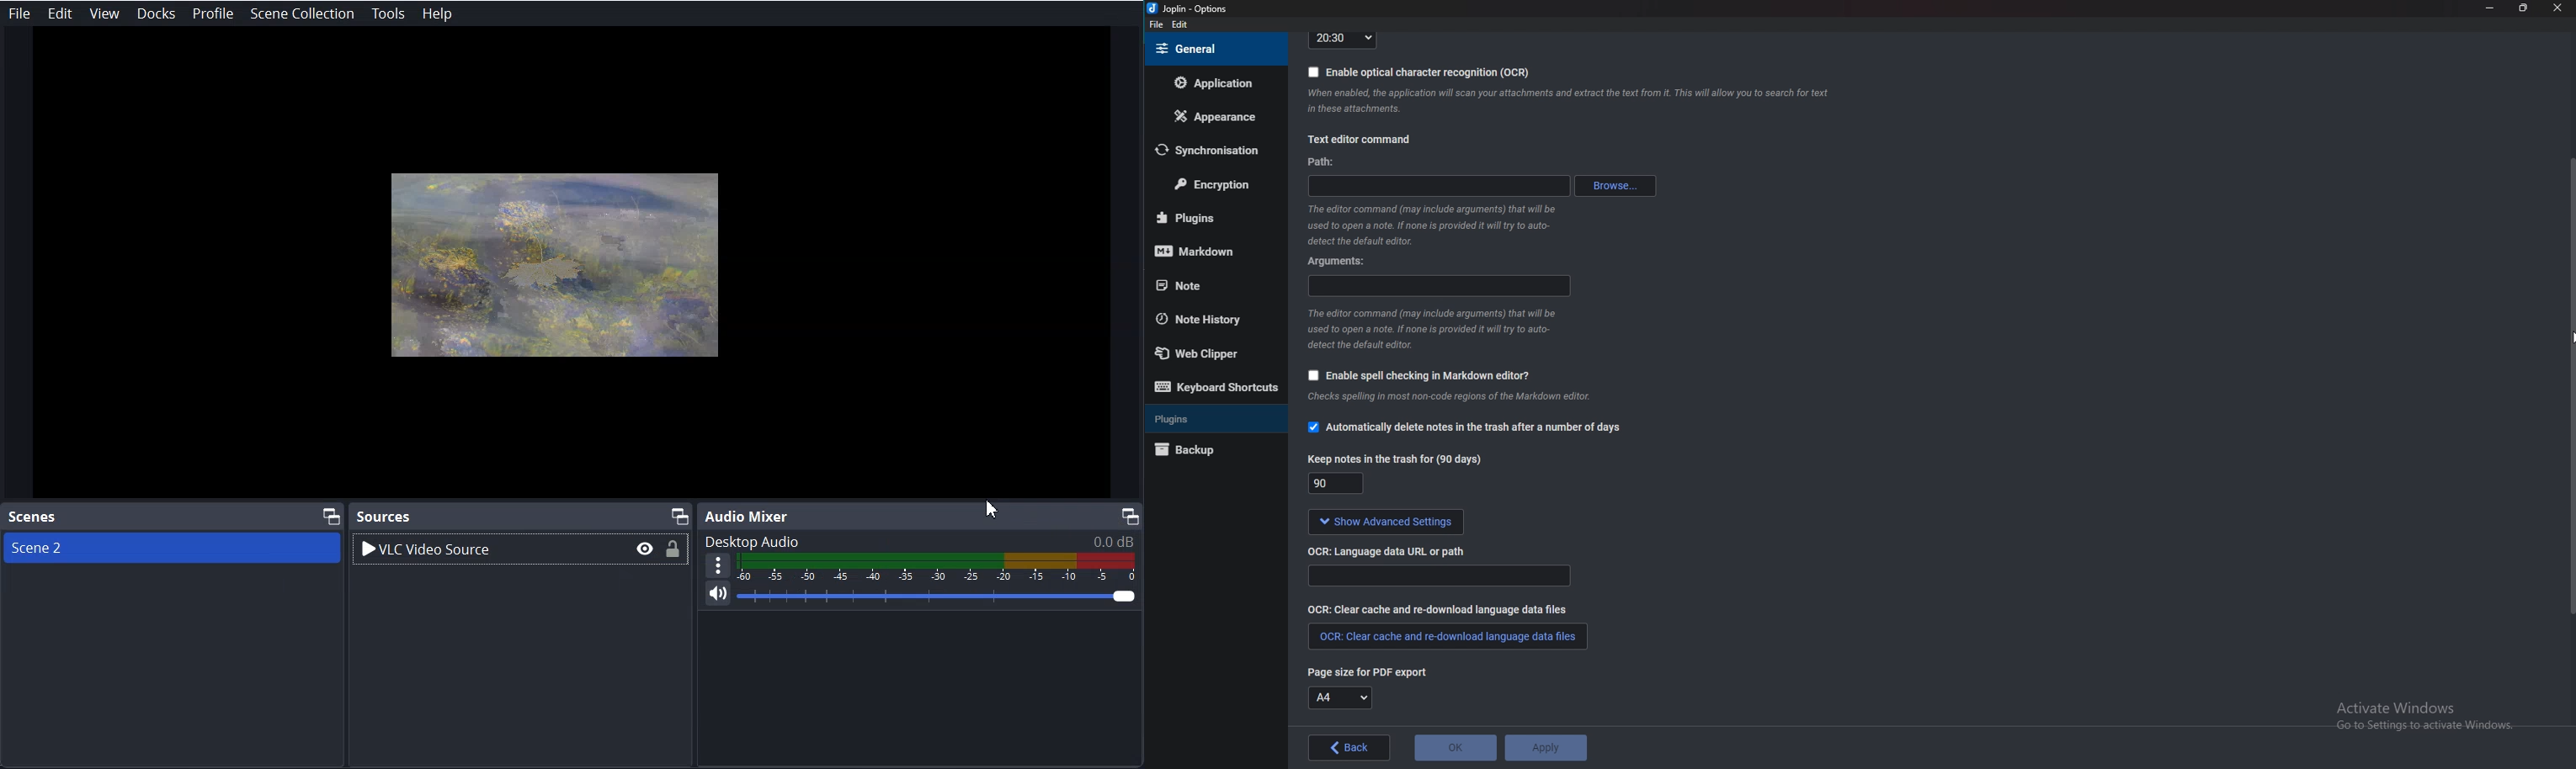 The height and width of the screenshot is (784, 2576). Describe the element at coordinates (921, 538) in the screenshot. I see `desktop audio` at that location.